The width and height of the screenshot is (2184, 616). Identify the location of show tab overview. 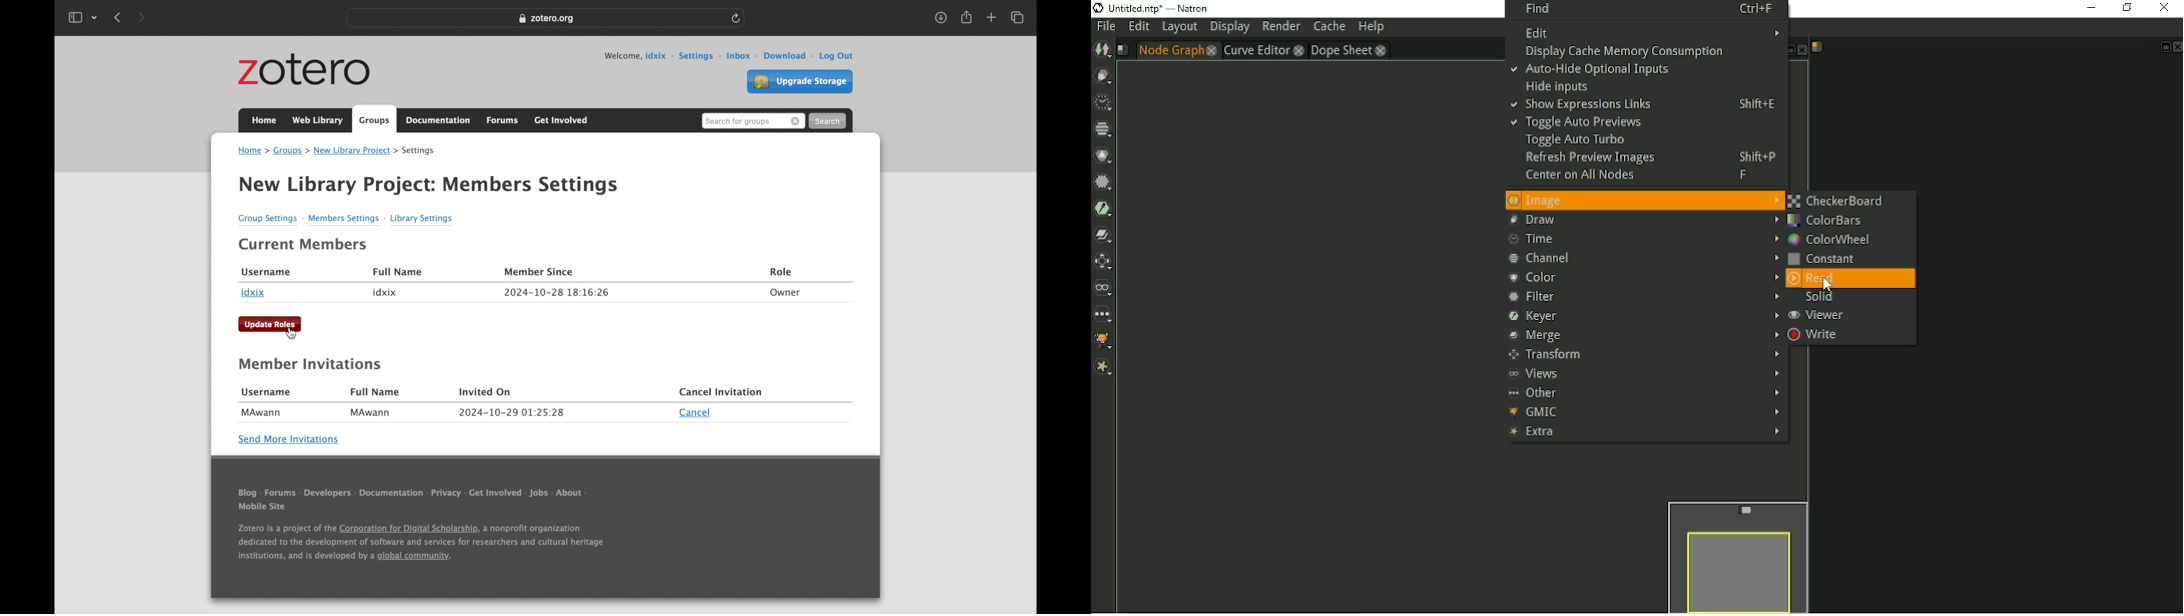
(1017, 18).